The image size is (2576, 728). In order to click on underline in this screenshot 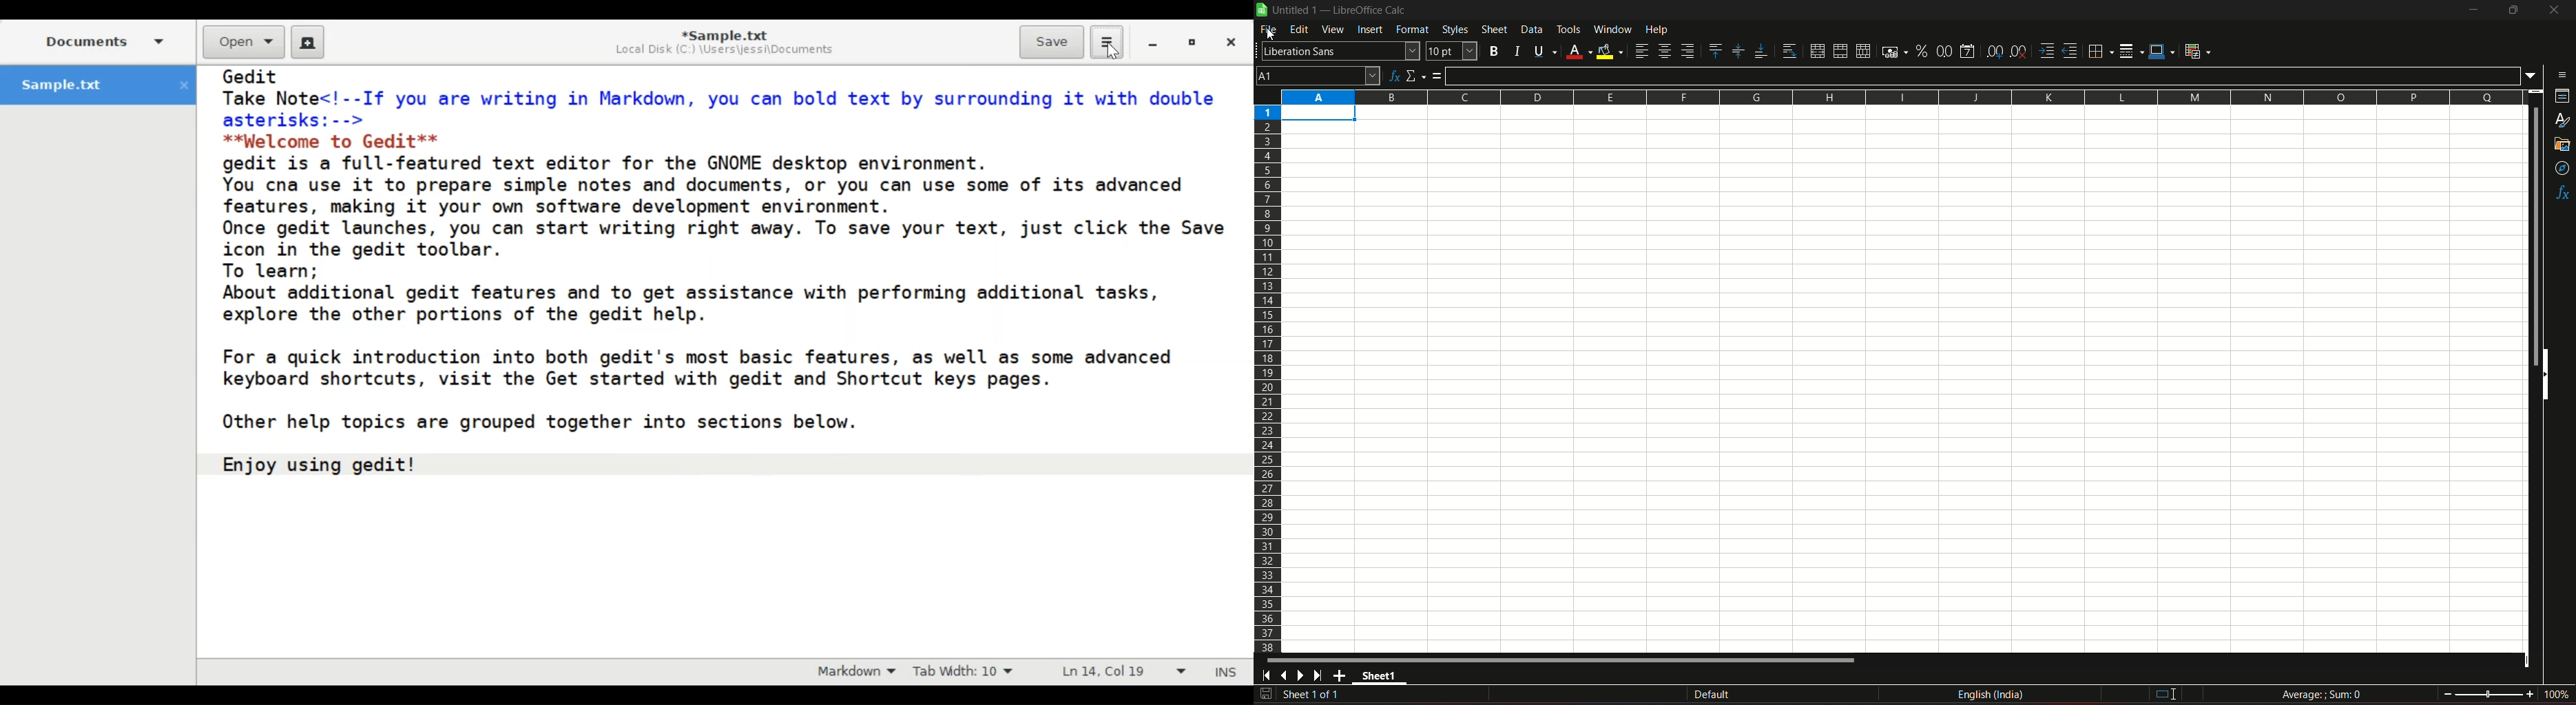, I will do `click(1542, 50)`.